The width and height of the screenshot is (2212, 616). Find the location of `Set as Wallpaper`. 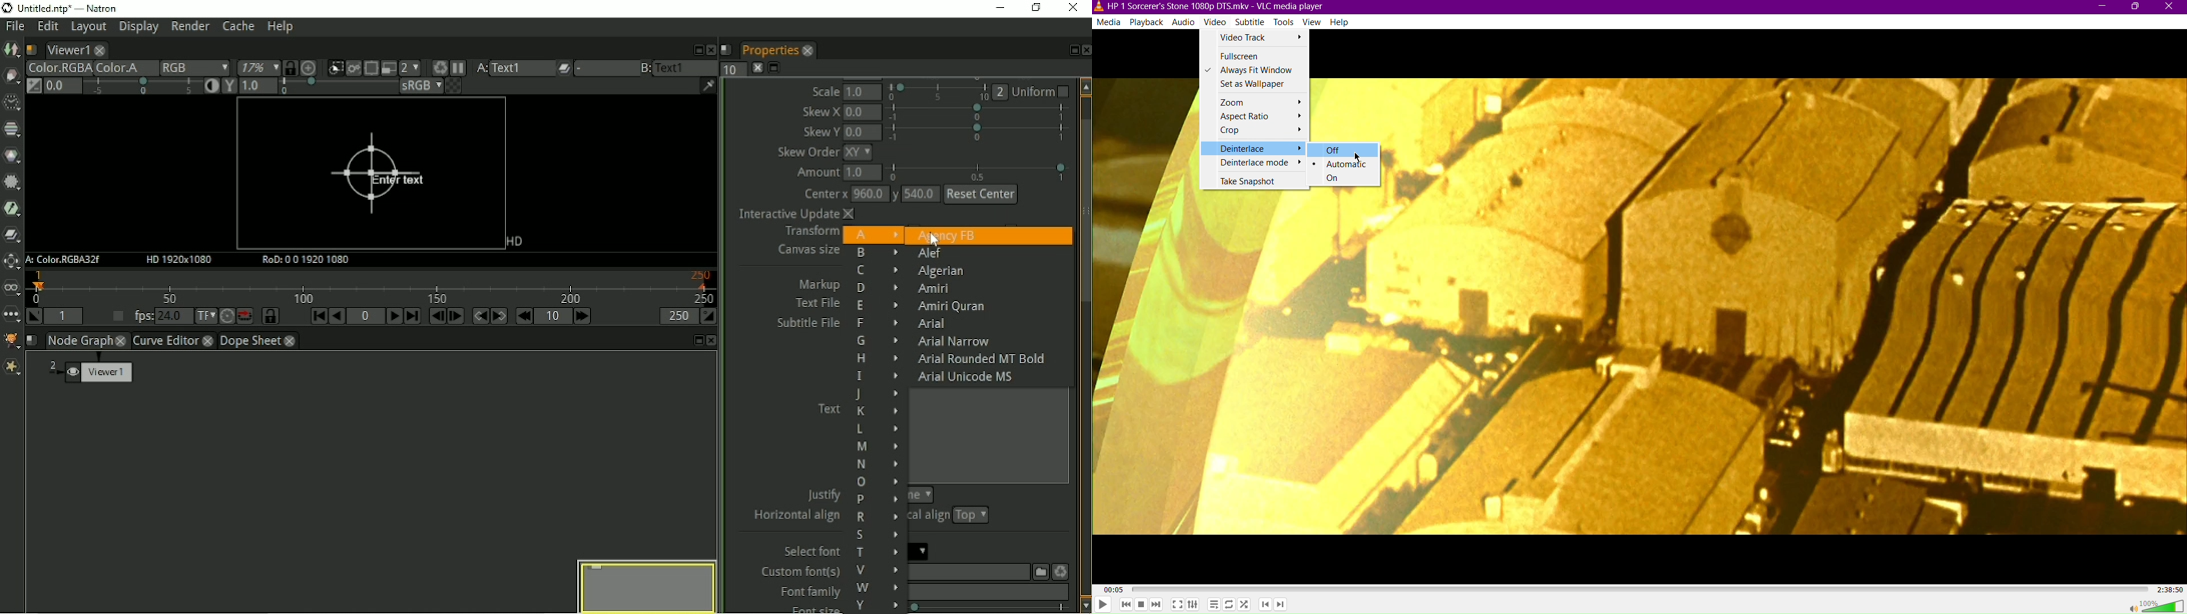

Set as Wallpaper is located at coordinates (1254, 85).